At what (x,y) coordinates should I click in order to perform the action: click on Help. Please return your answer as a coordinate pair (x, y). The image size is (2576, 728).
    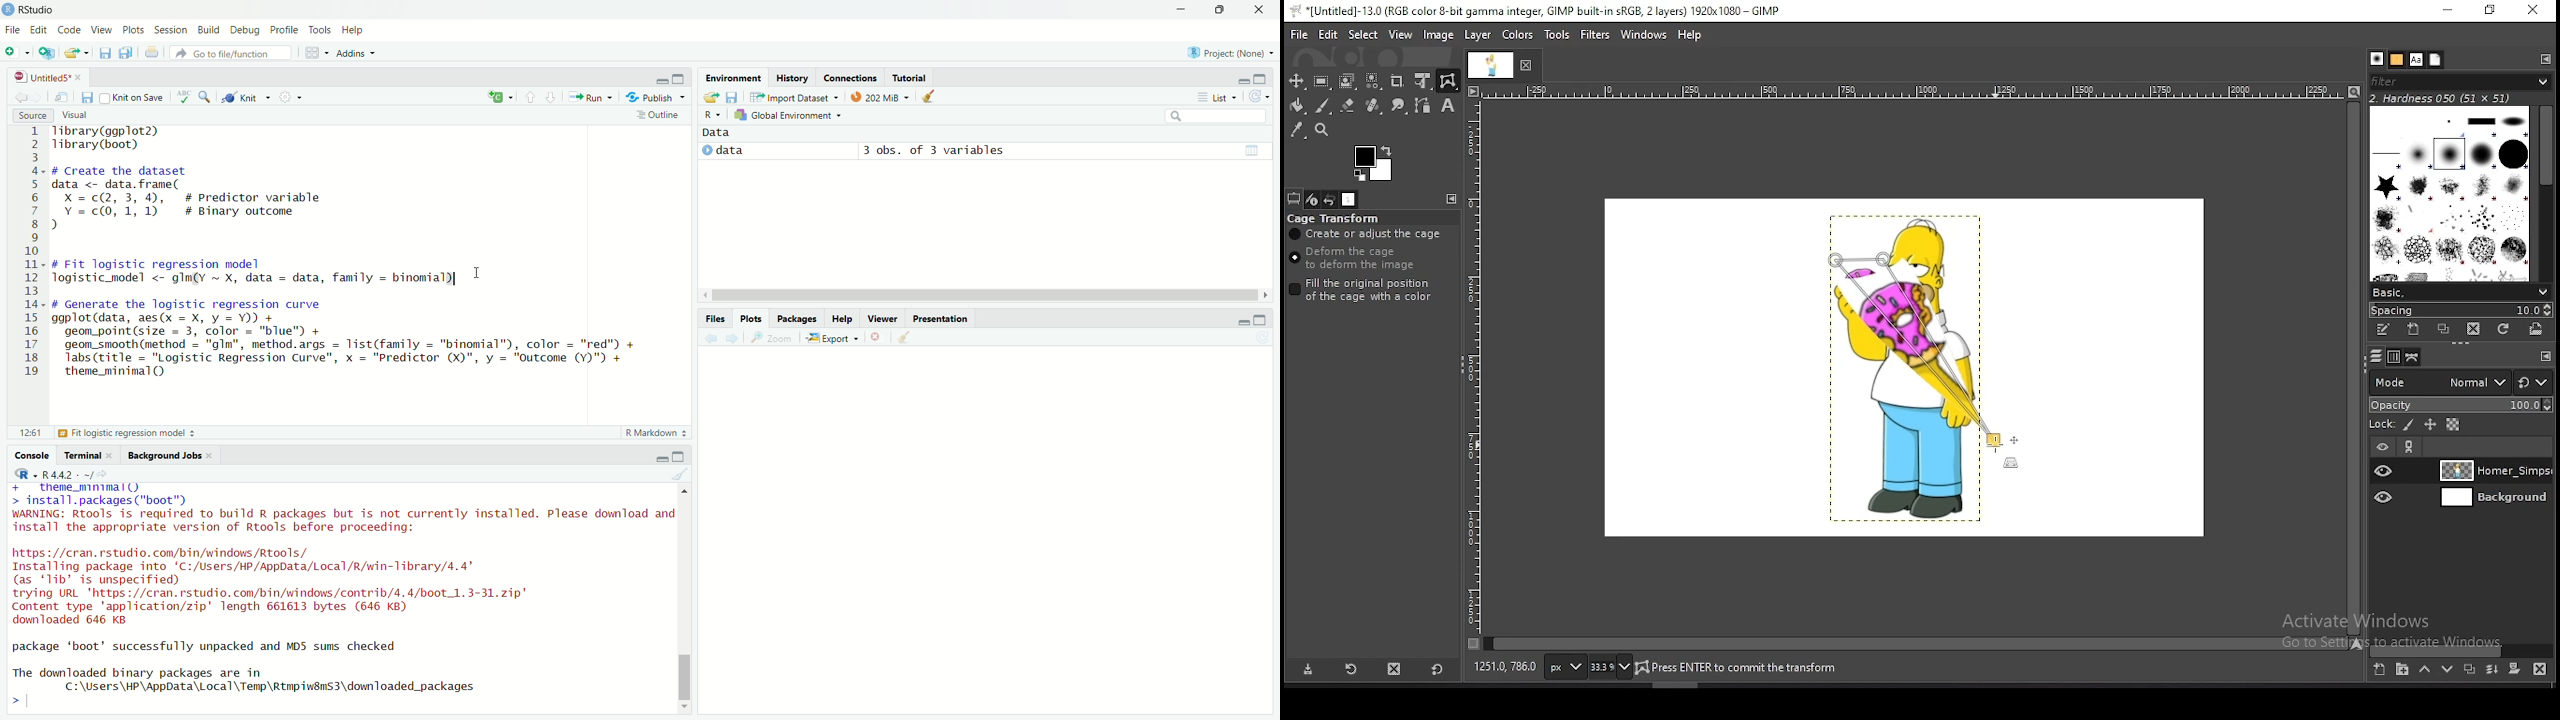
    Looking at the image, I should click on (841, 318).